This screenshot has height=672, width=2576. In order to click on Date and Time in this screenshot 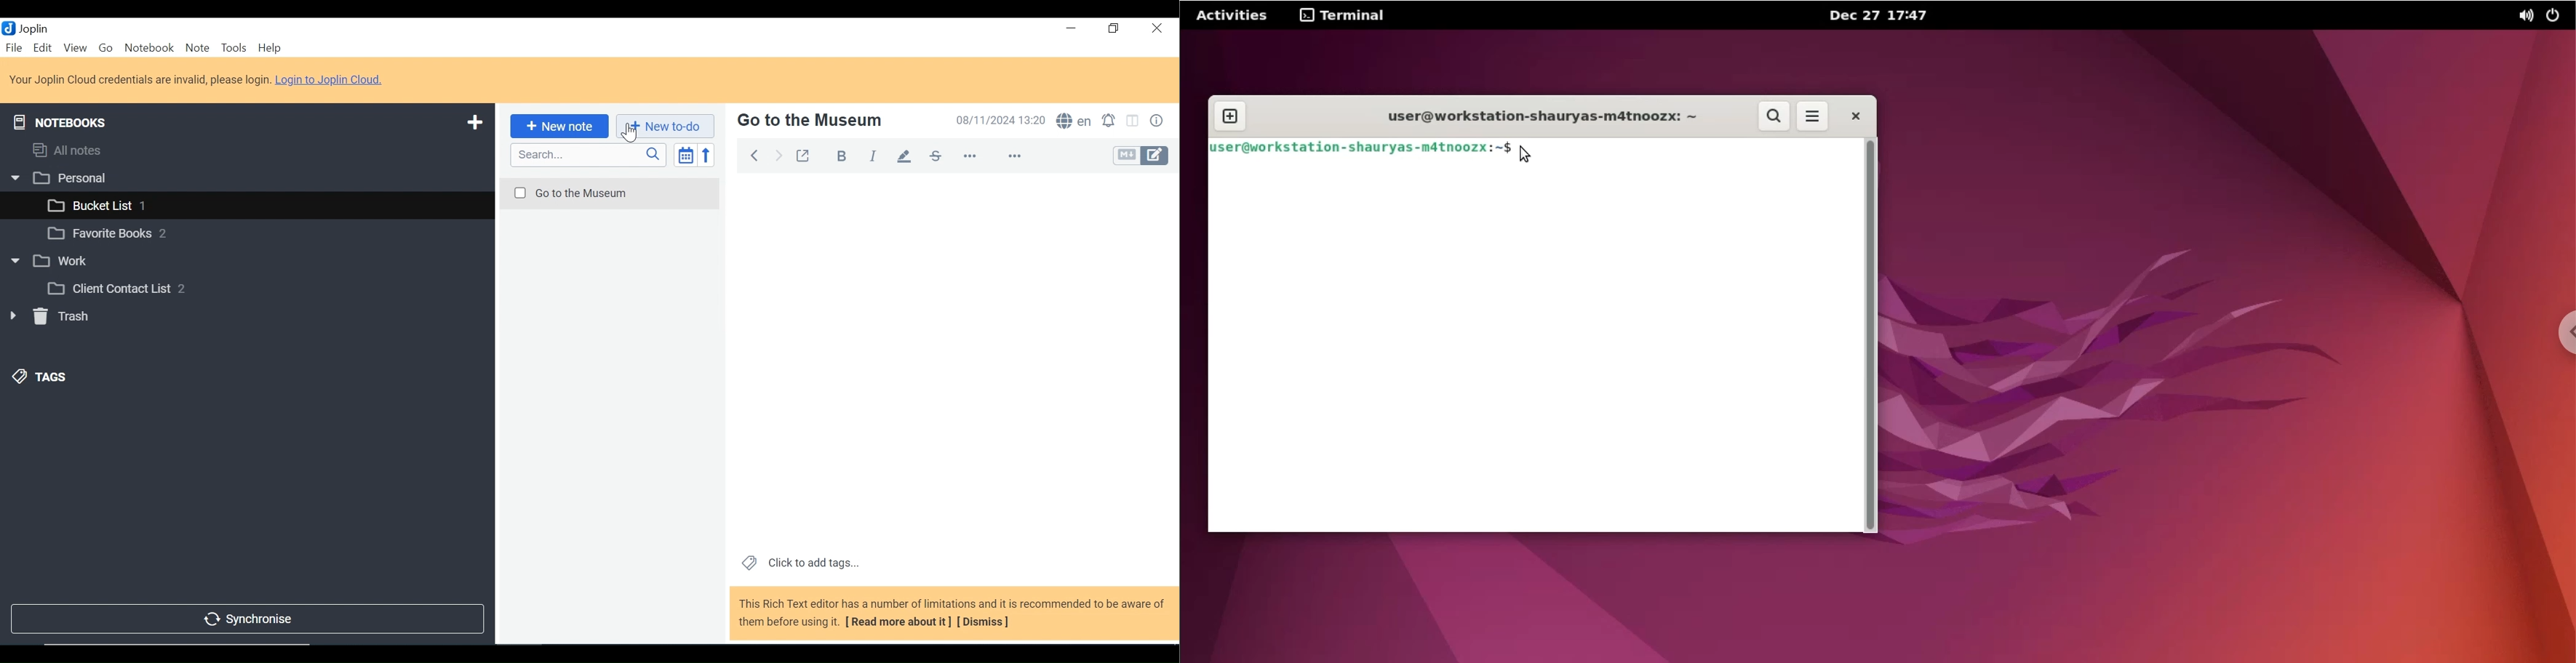, I will do `click(1002, 121)`.